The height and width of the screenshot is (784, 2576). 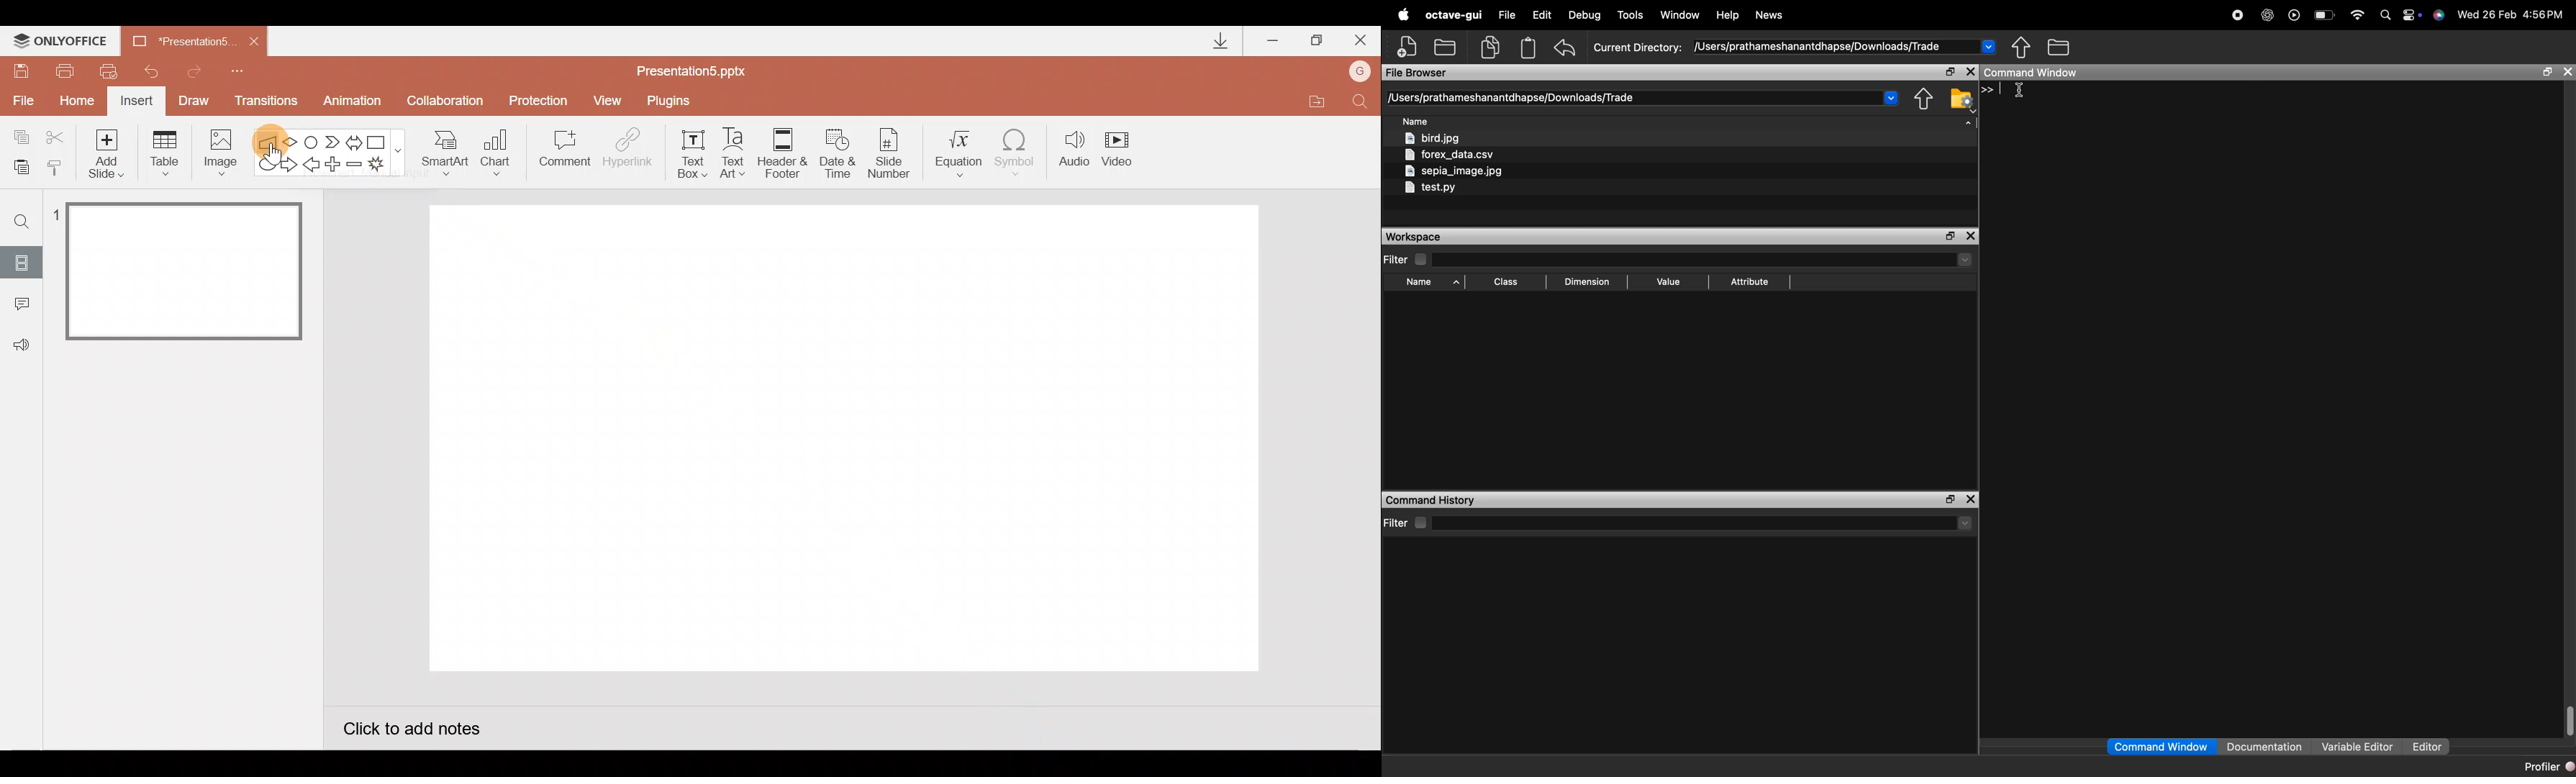 What do you see at coordinates (56, 165) in the screenshot?
I see `Copy style` at bounding box center [56, 165].